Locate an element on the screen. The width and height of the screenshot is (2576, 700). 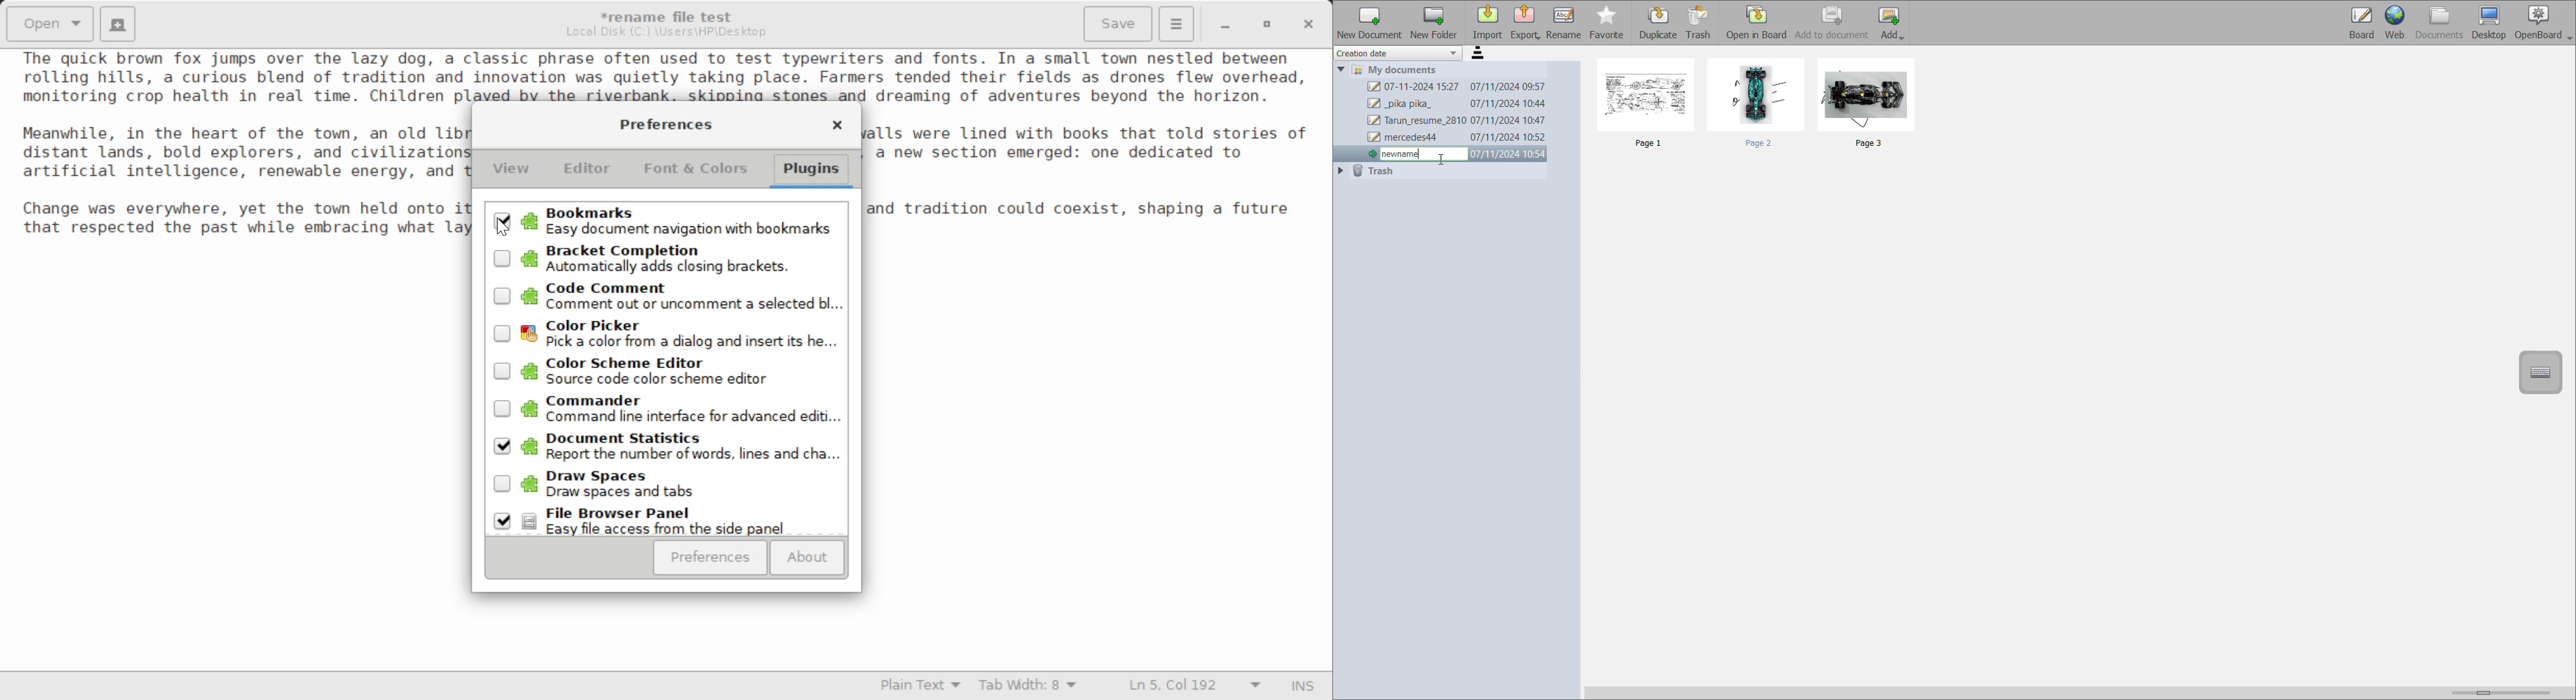
Line & Character Count is located at coordinates (1195, 687).